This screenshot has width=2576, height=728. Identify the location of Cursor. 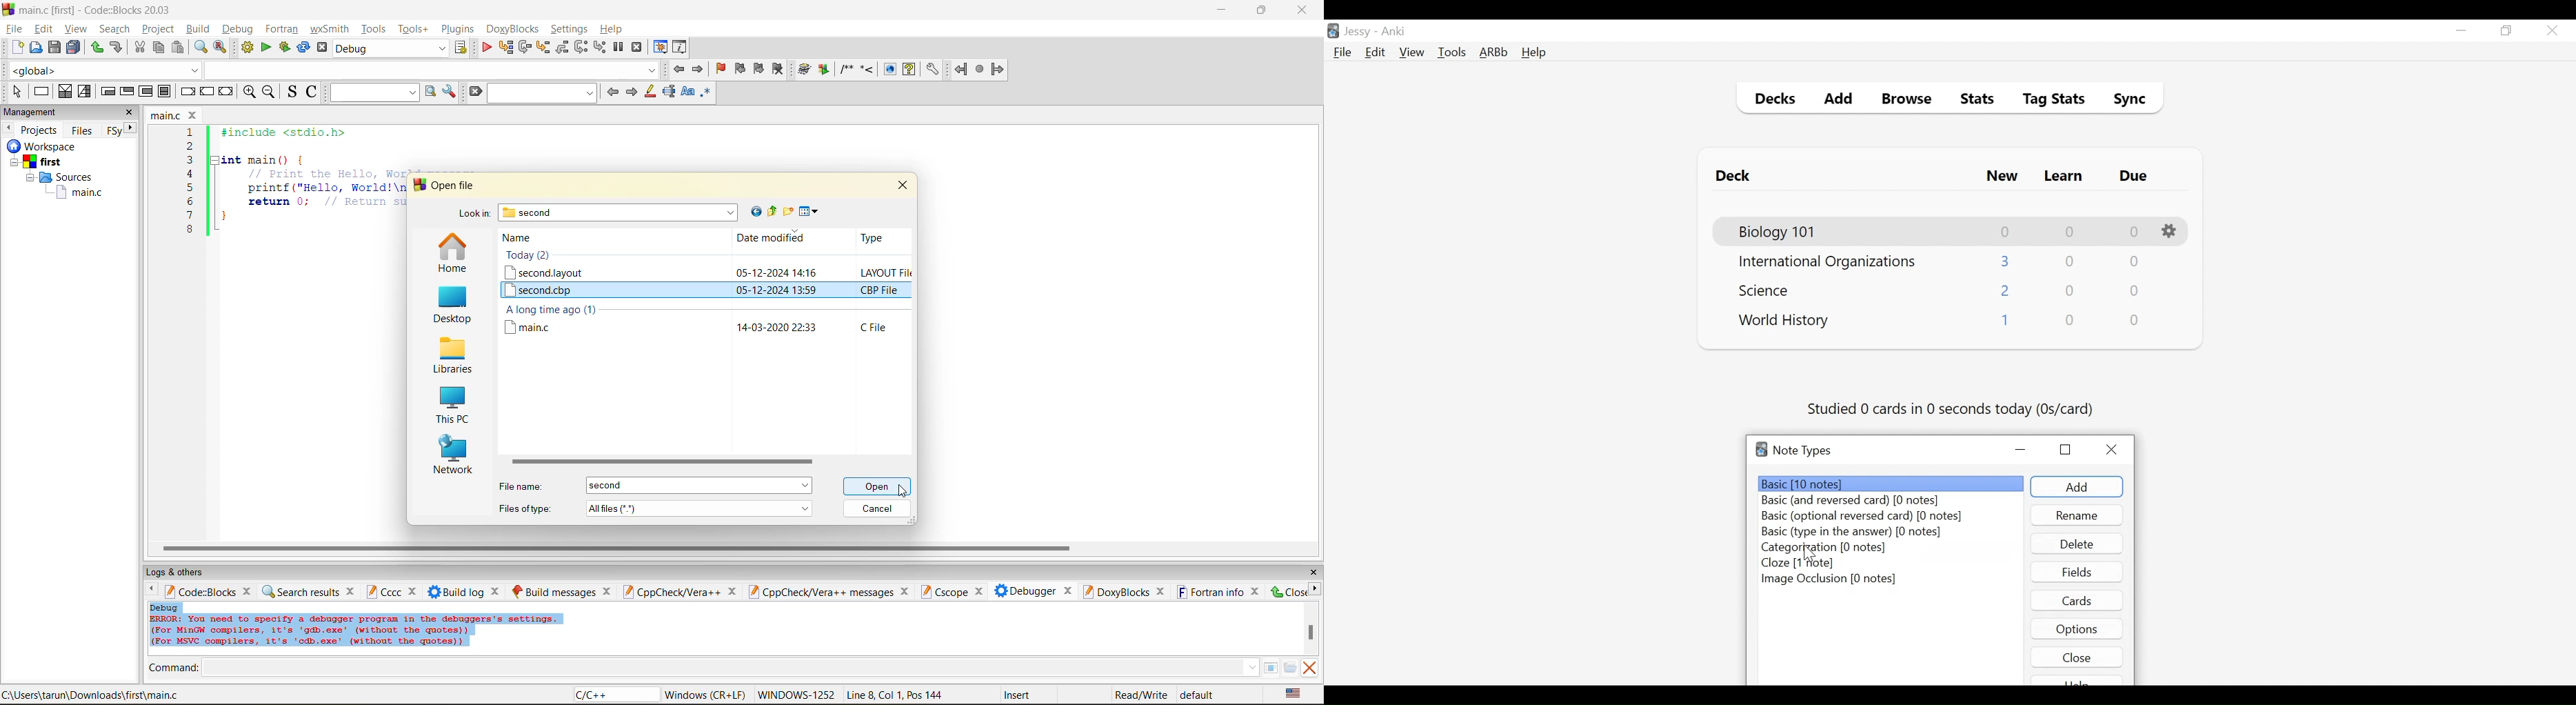
(1810, 554).